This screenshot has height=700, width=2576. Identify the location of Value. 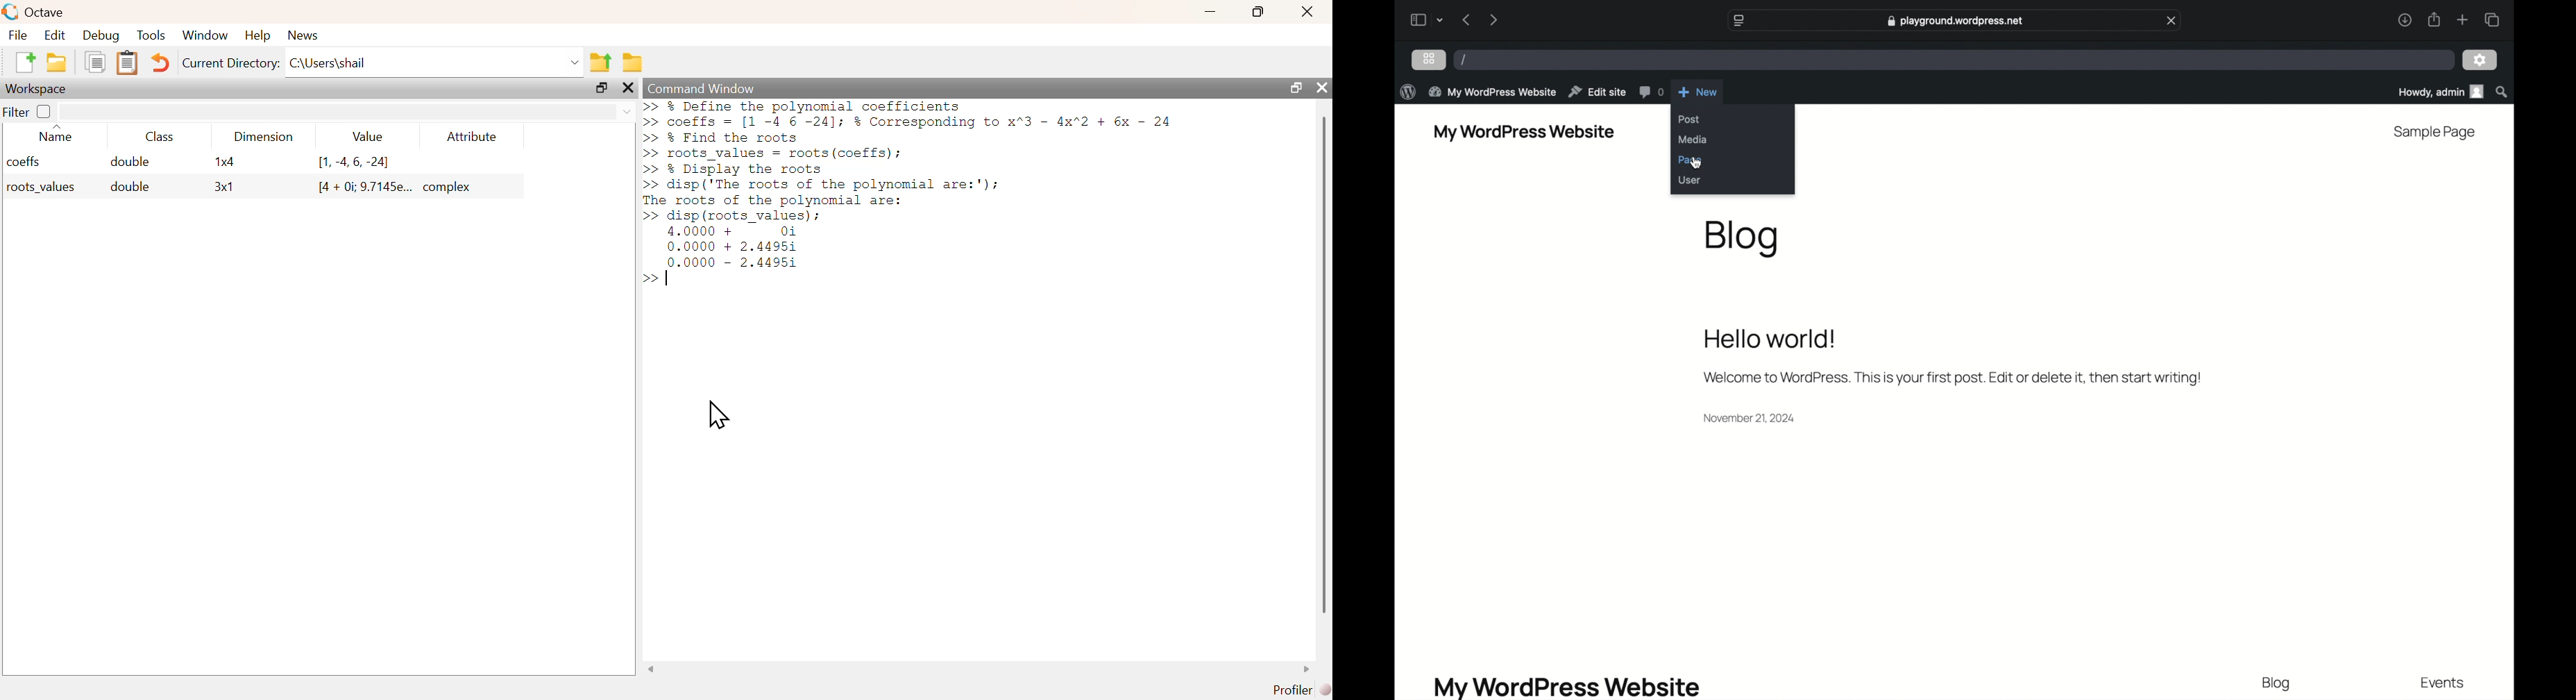
(365, 136).